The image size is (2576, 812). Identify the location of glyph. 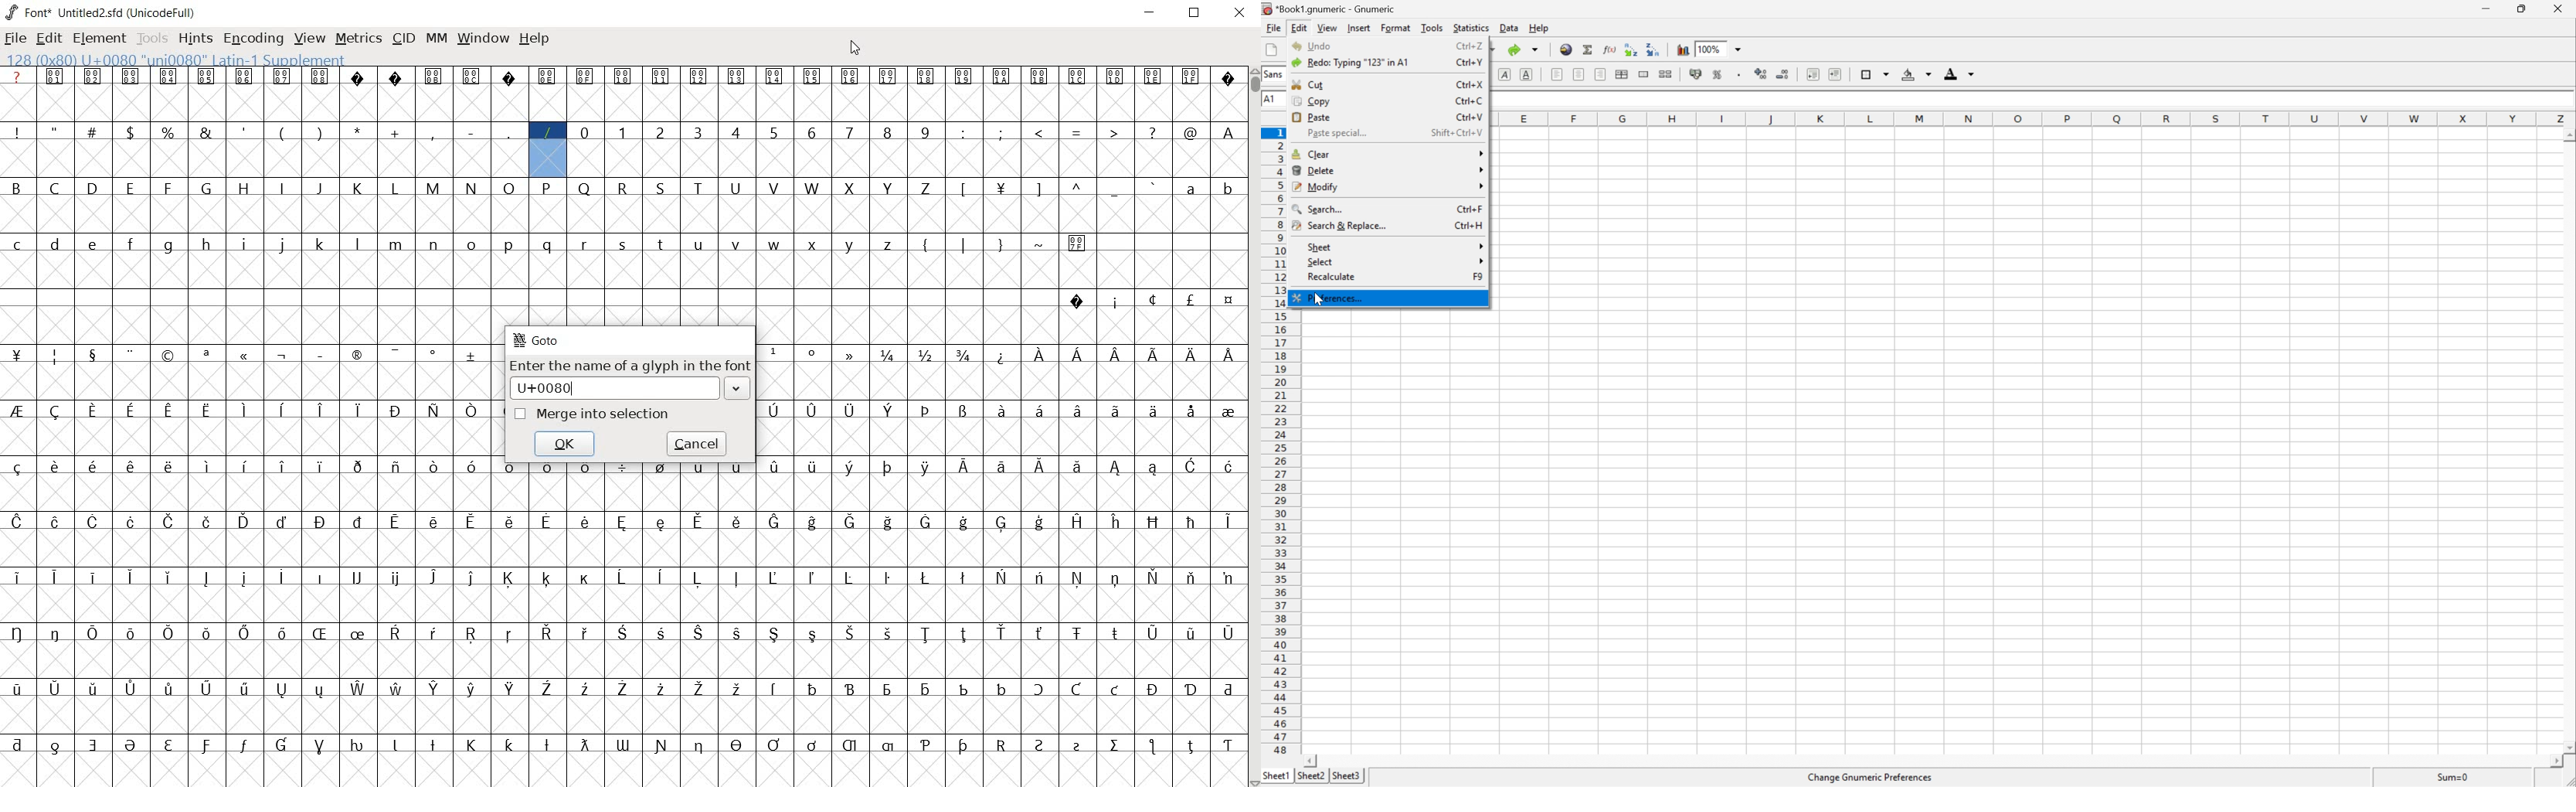
(850, 77).